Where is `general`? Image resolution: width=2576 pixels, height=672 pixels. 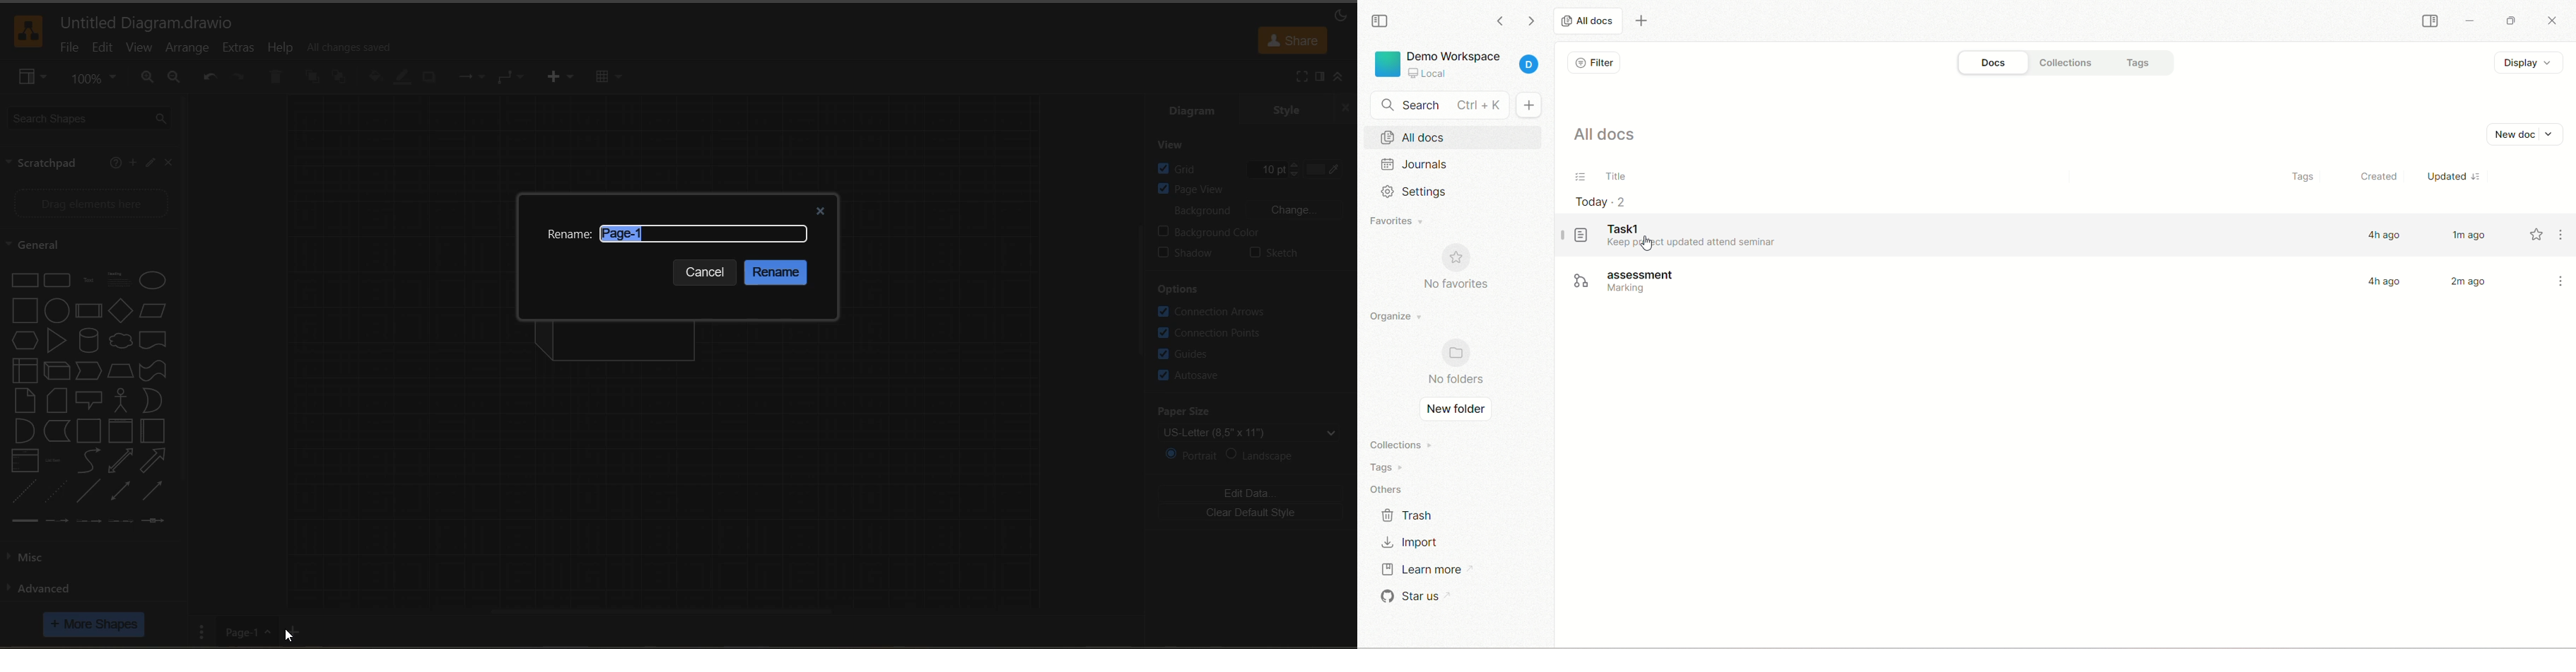 general is located at coordinates (47, 245).